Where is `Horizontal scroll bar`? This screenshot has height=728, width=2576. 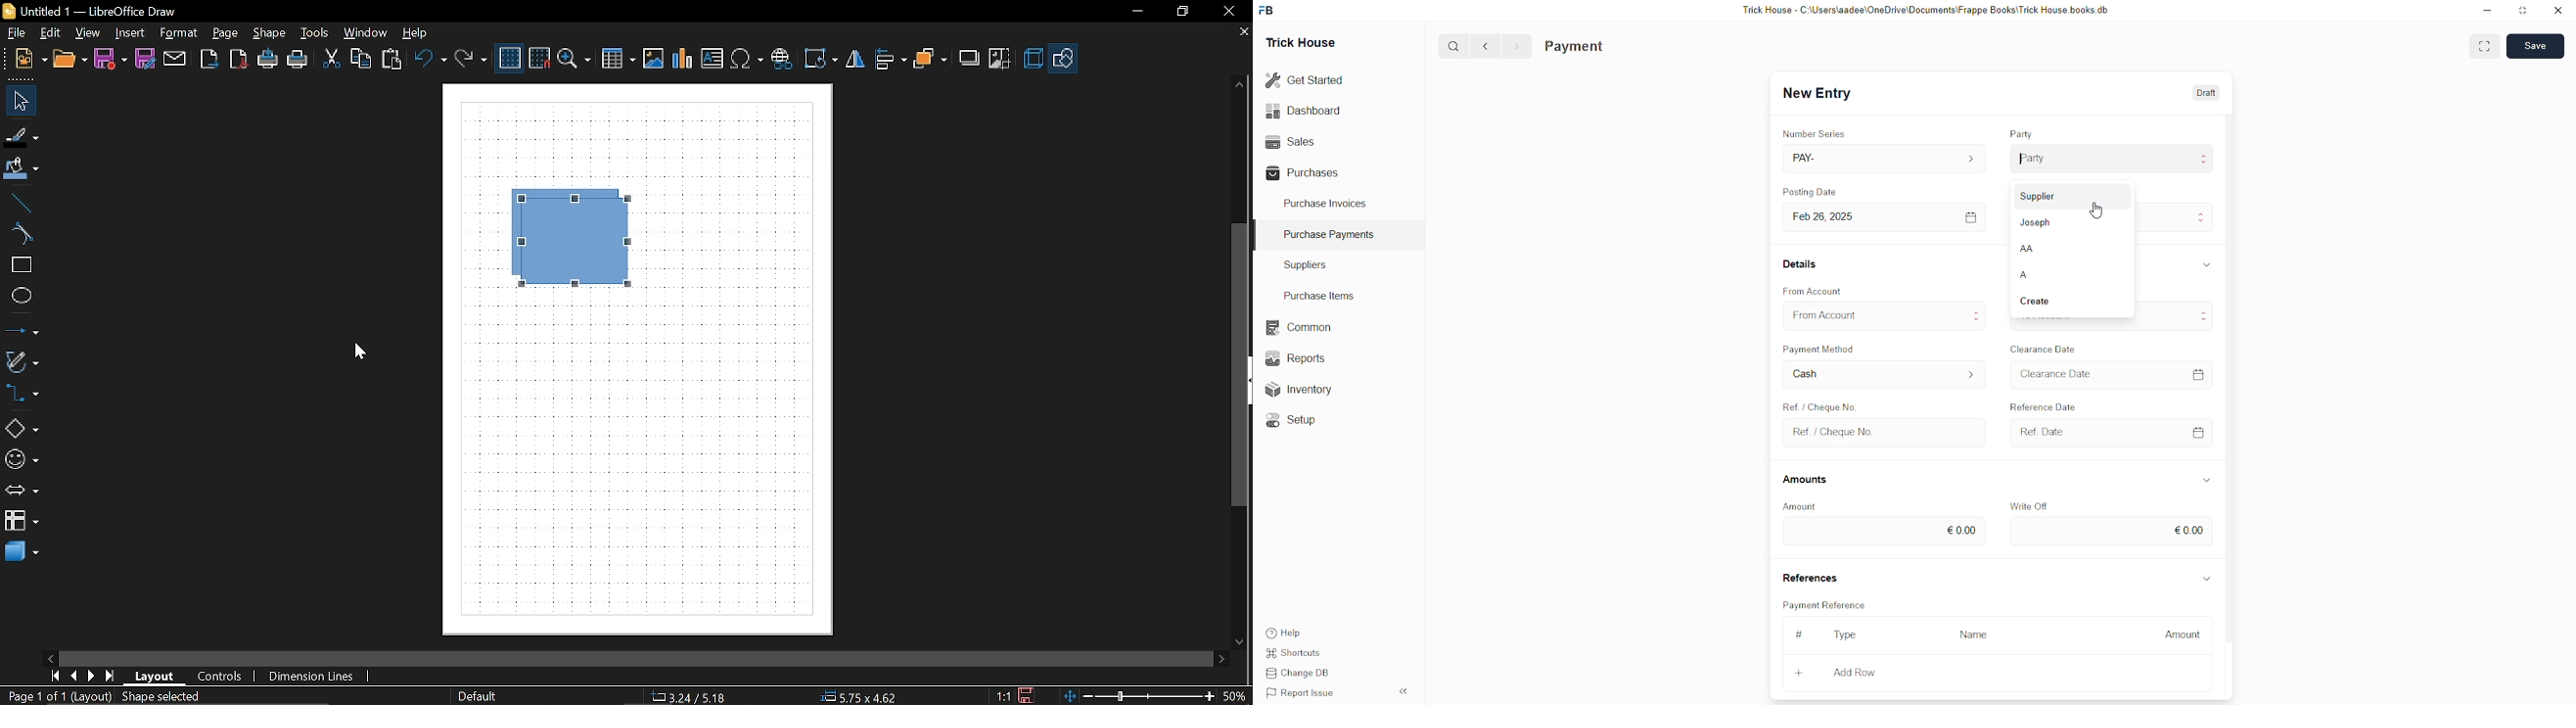 Horizontal scroll bar is located at coordinates (752, 659).